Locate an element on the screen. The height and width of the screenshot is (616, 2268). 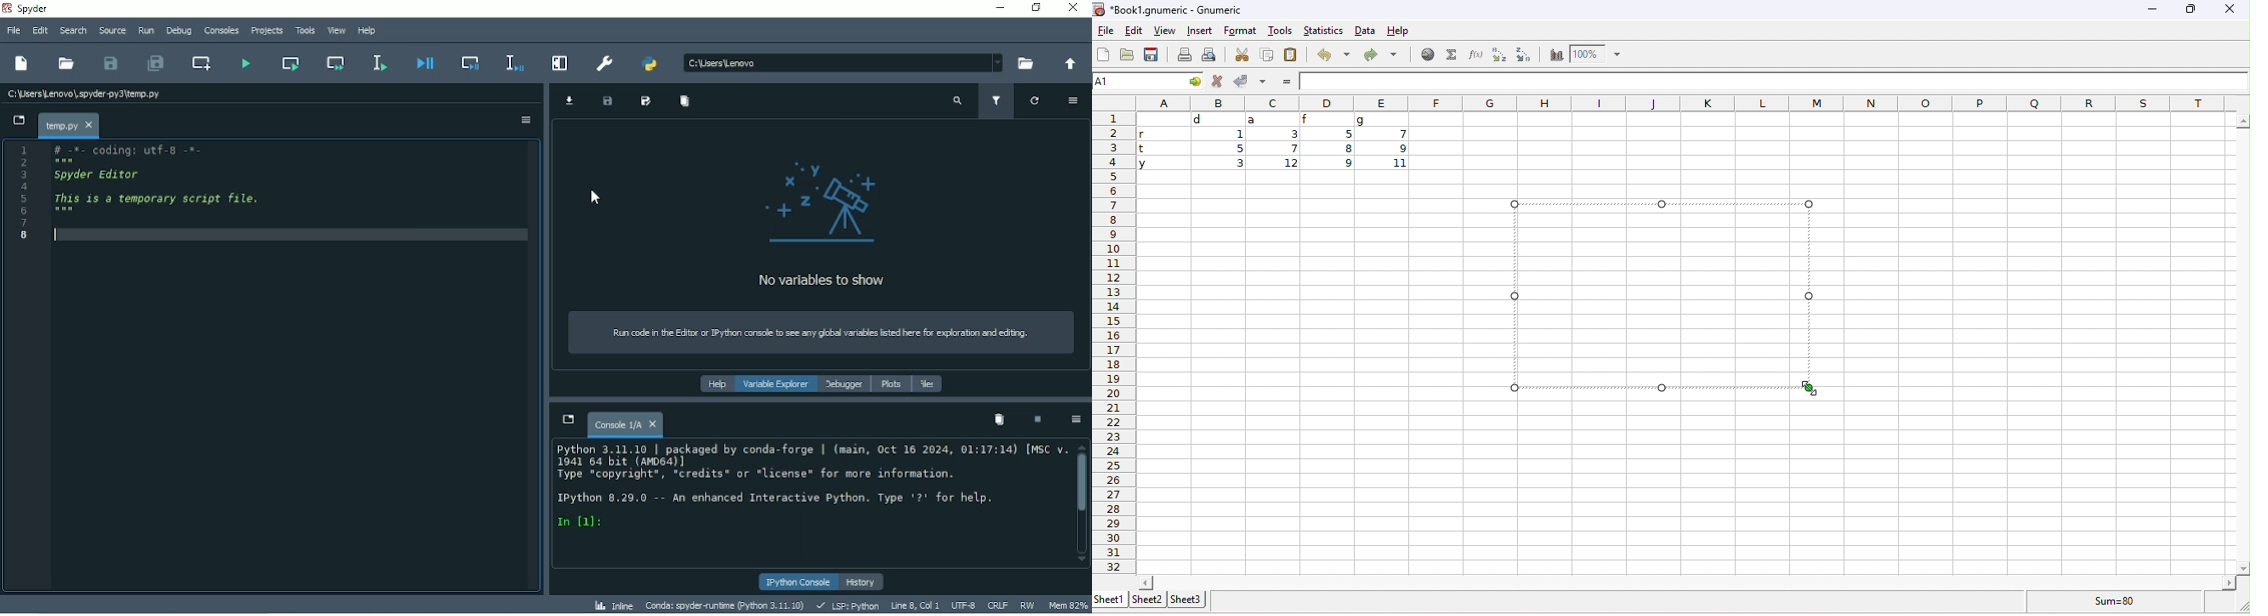
Change to parent directory is located at coordinates (1066, 65).